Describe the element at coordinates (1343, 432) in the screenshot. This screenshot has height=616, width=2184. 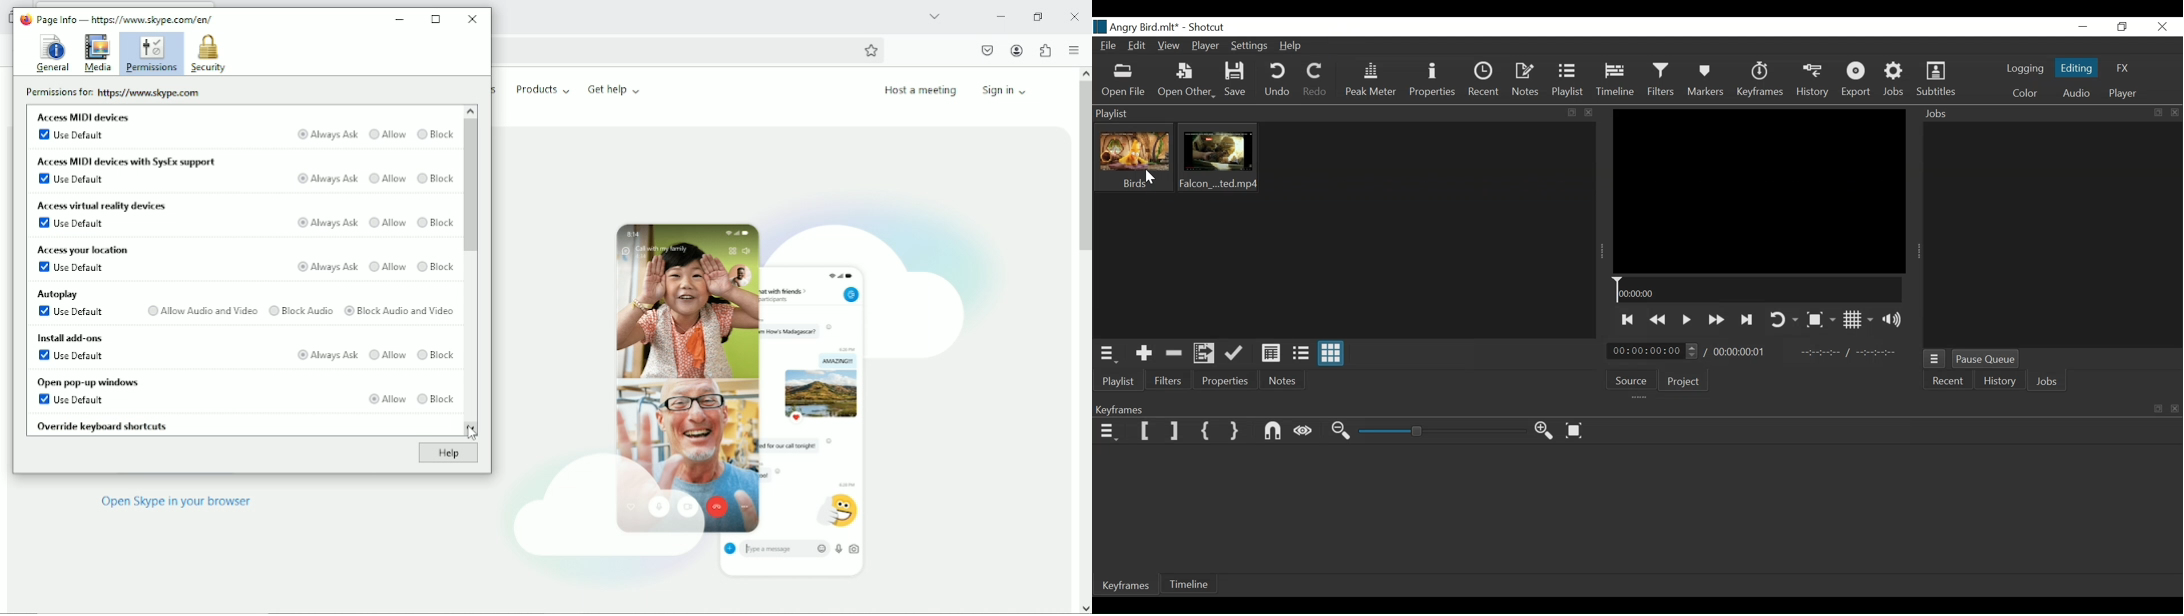
I see `Zoom Keyframe out` at that location.